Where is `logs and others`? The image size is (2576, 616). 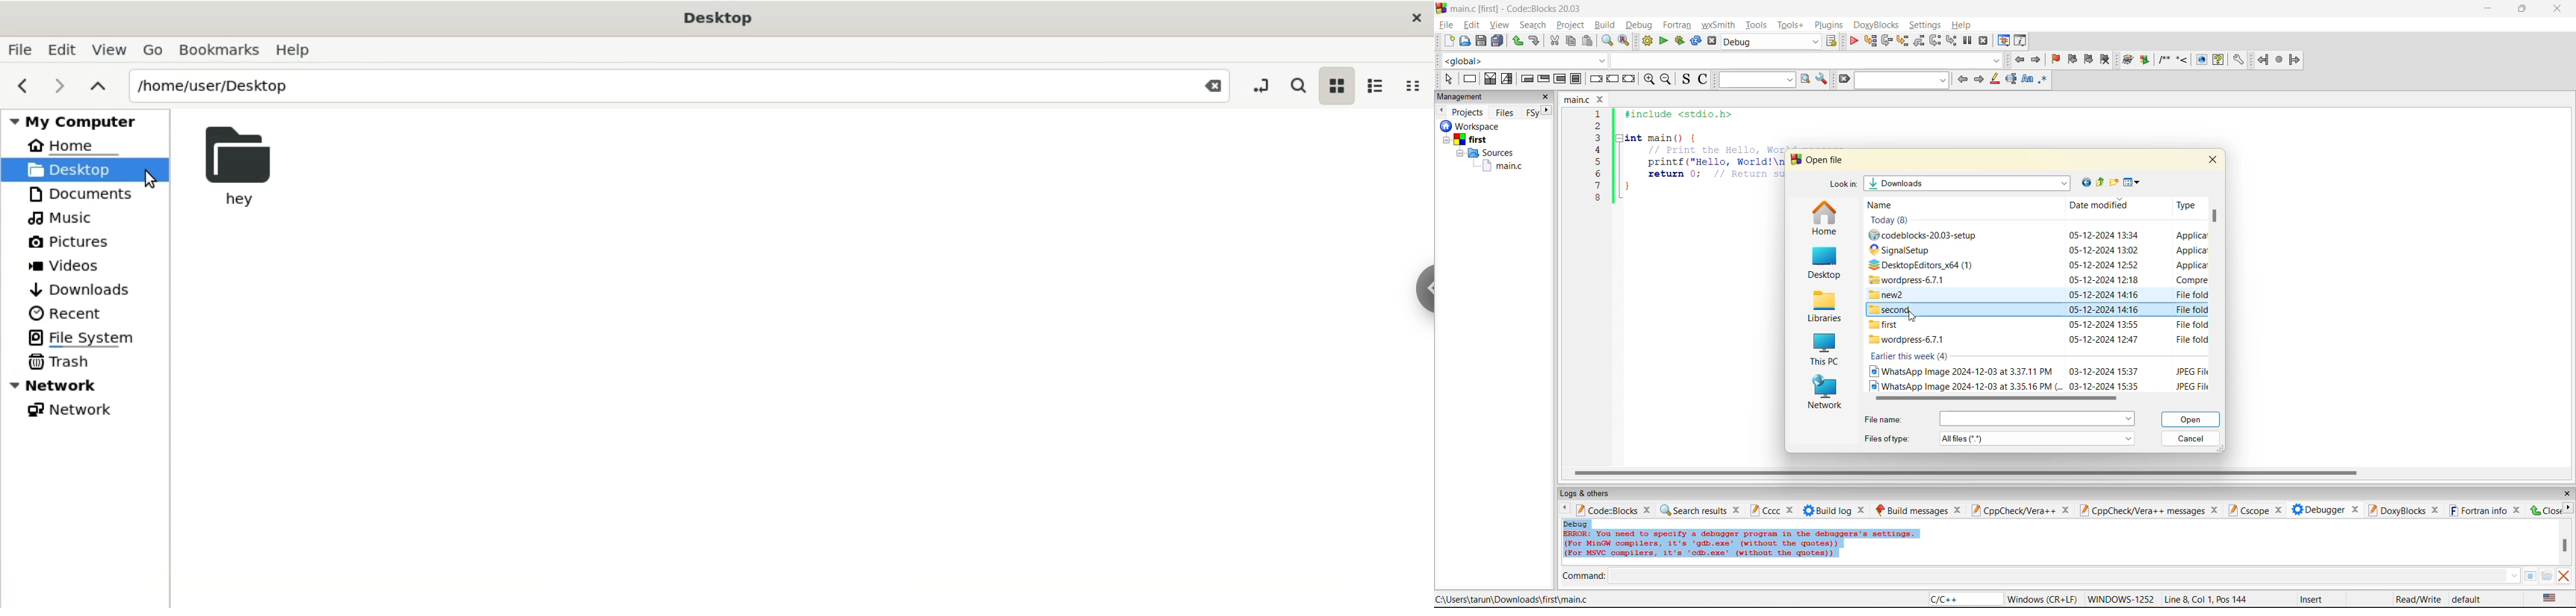 logs and others is located at coordinates (1593, 493).